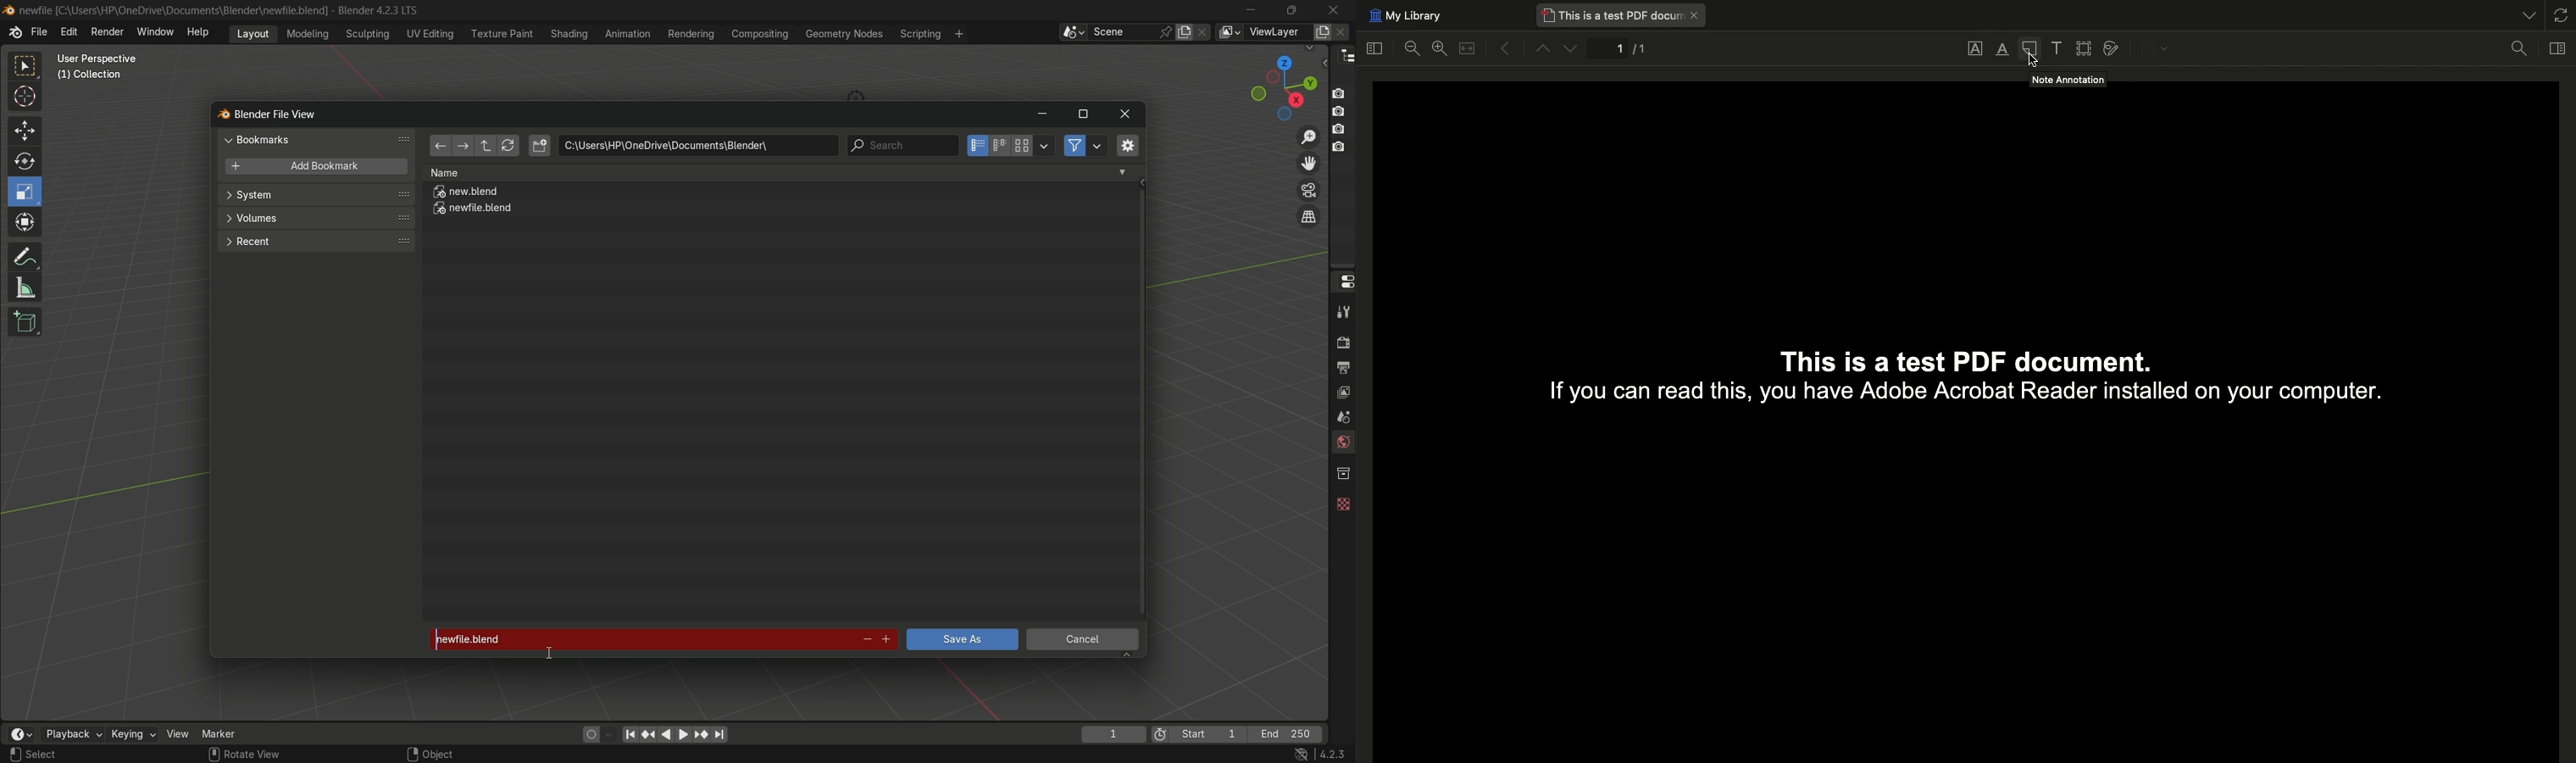 The width and height of the screenshot is (2576, 784). I want to click on Underline text, so click(1975, 47).